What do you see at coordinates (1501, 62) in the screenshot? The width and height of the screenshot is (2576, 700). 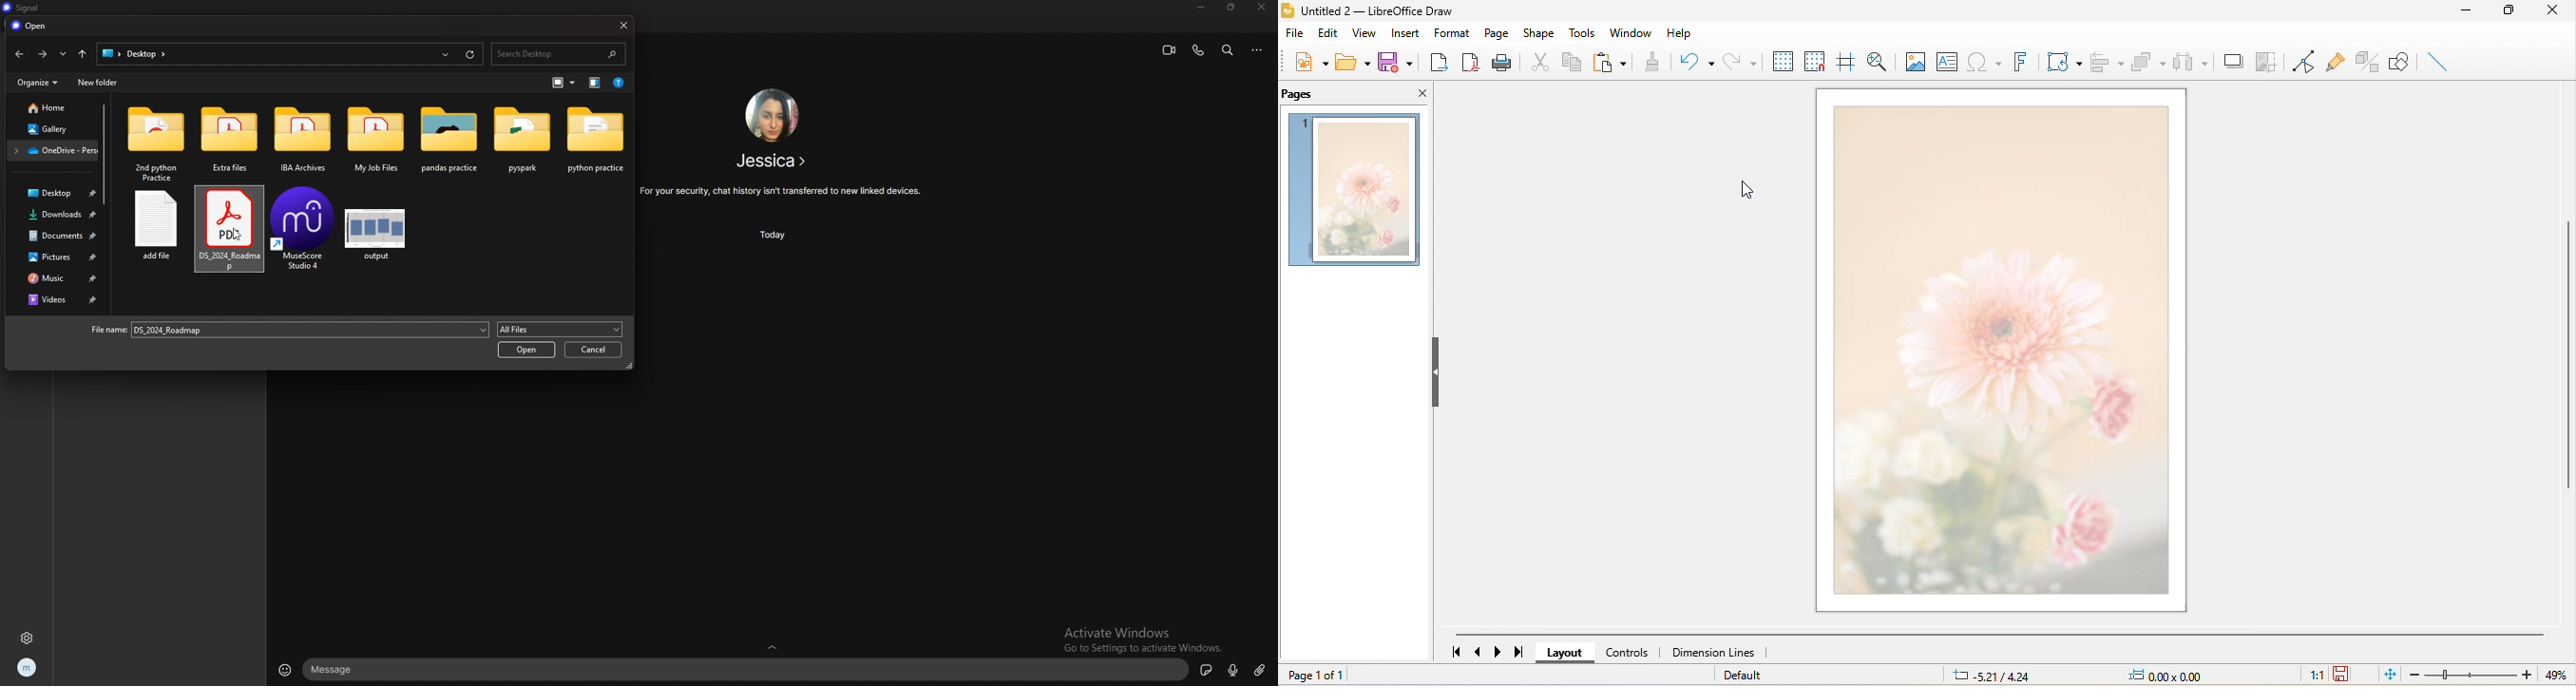 I see `print` at bounding box center [1501, 62].